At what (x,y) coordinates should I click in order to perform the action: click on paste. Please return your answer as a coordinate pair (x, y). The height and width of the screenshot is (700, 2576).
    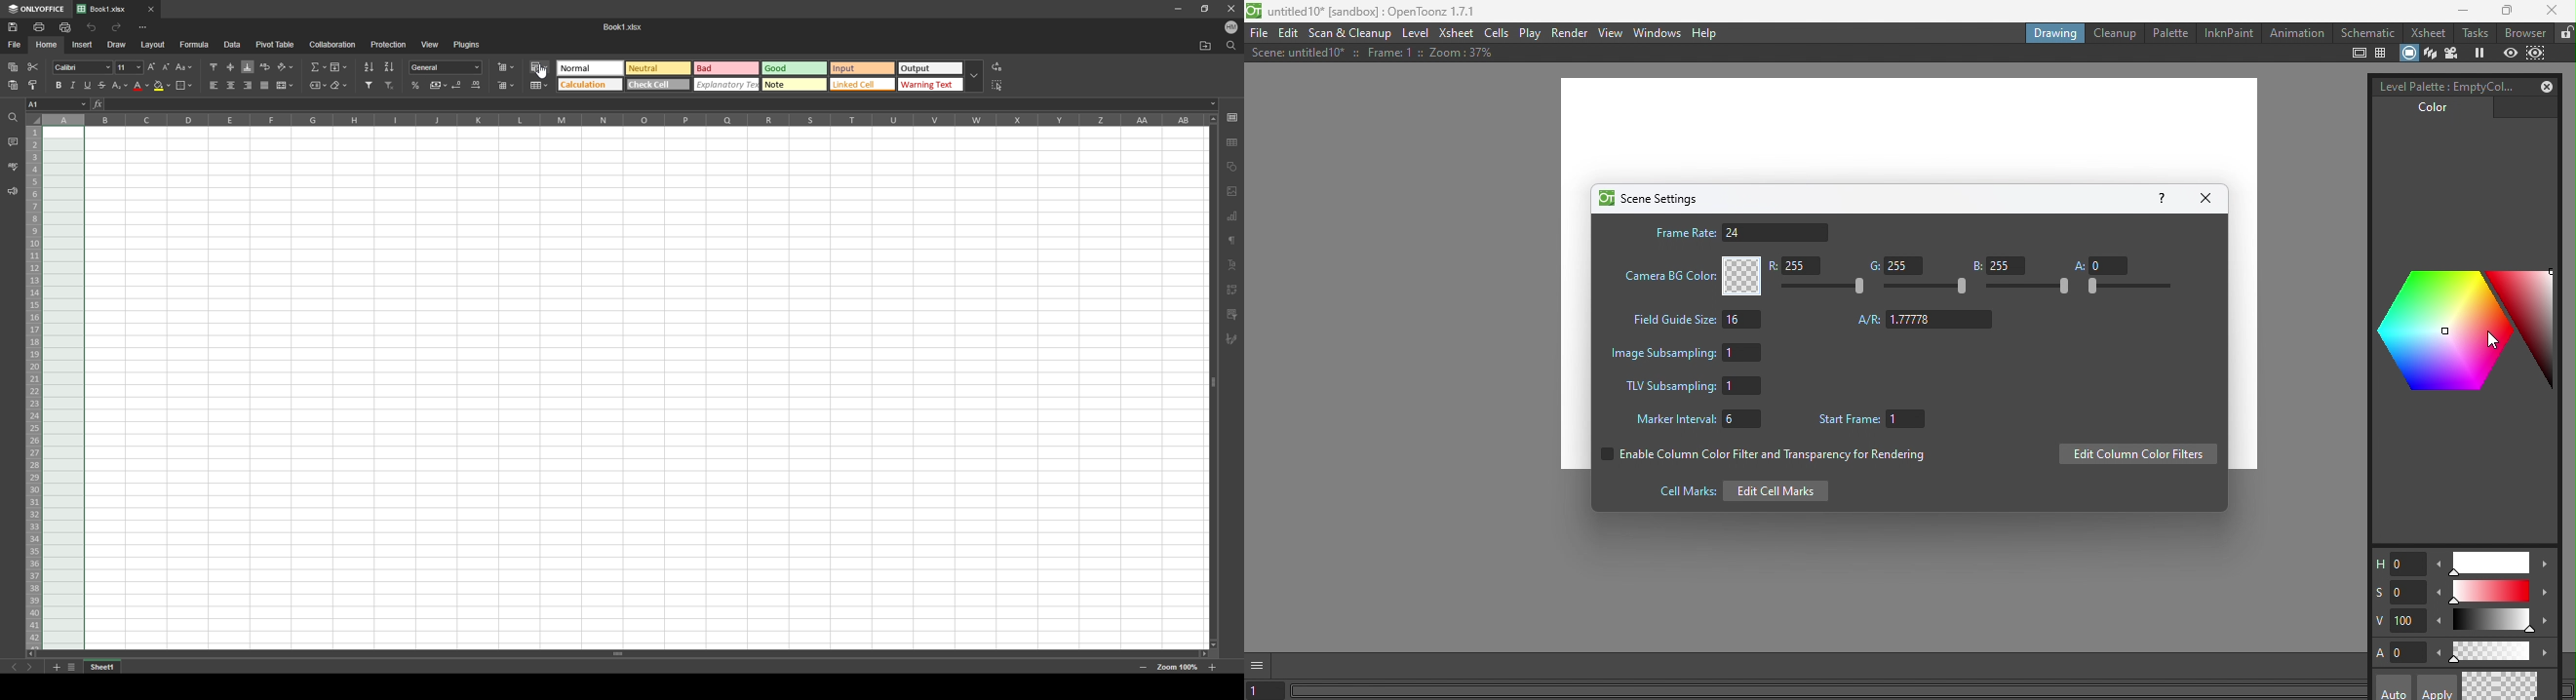
    Looking at the image, I should click on (13, 86).